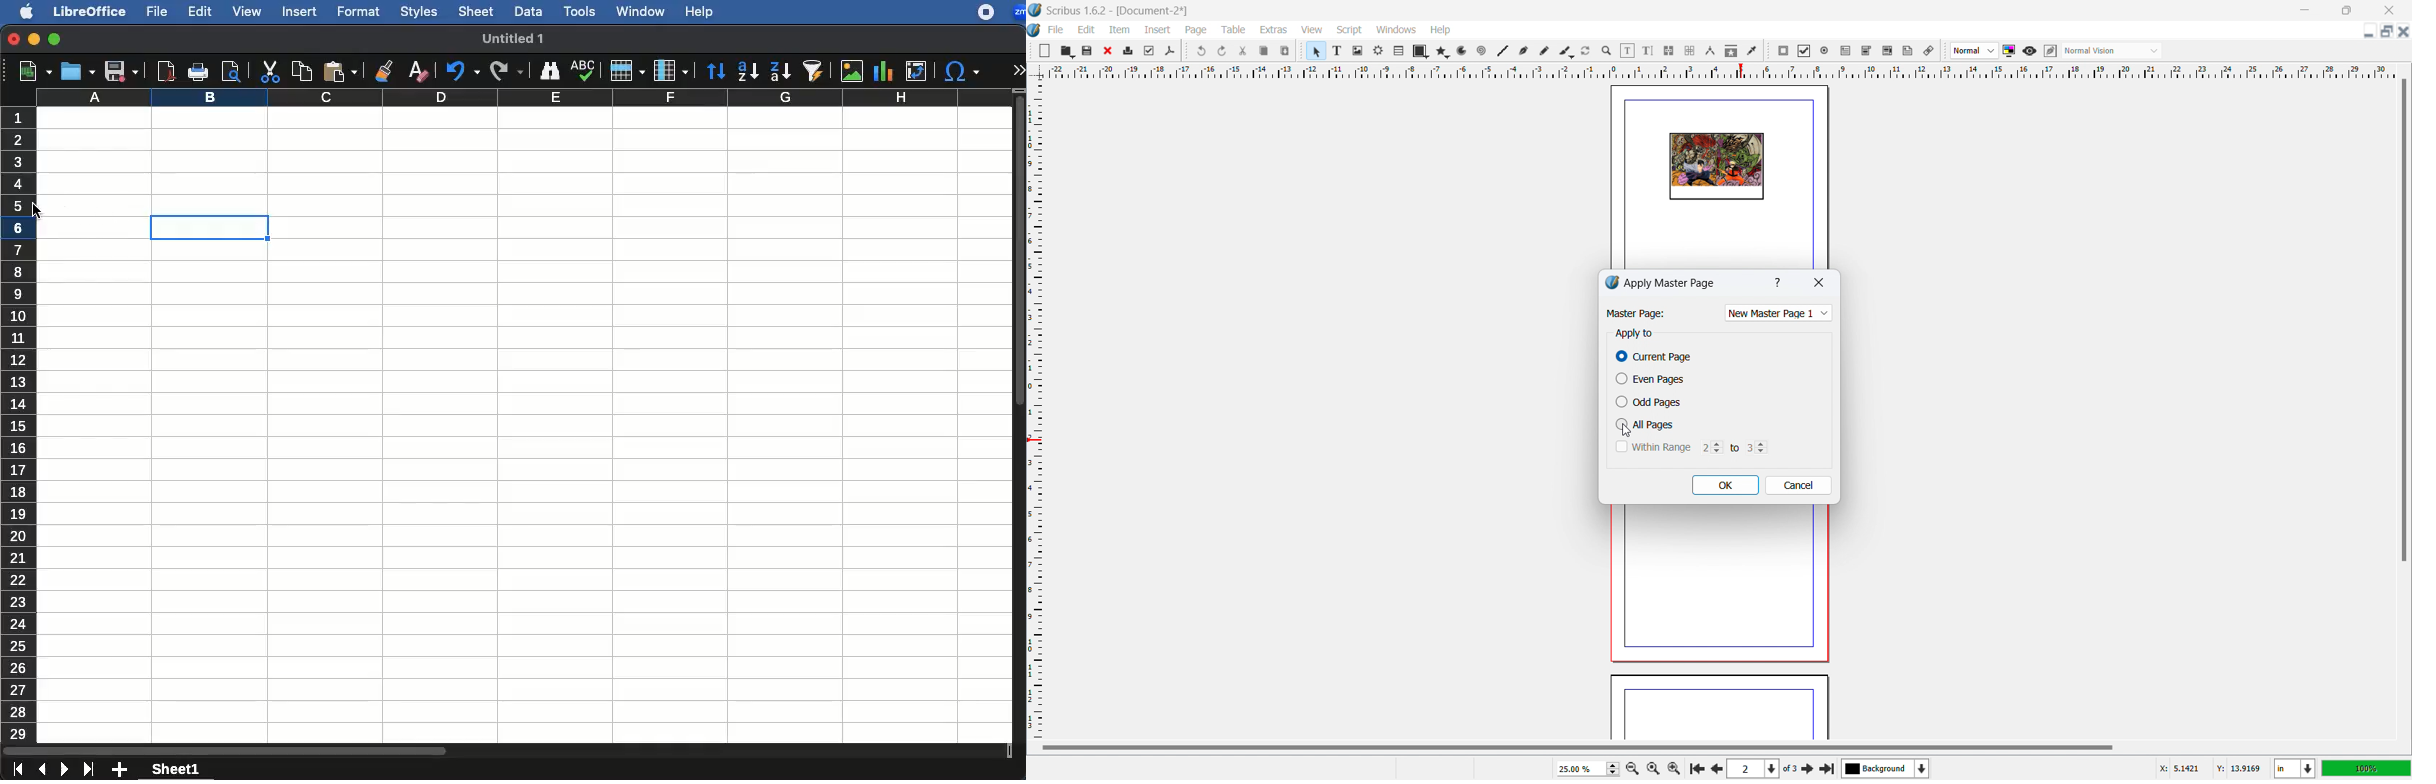 The image size is (2436, 784). Describe the element at coordinates (2403, 323) in the screenshot. I see `vertical scroll bar` at that location.